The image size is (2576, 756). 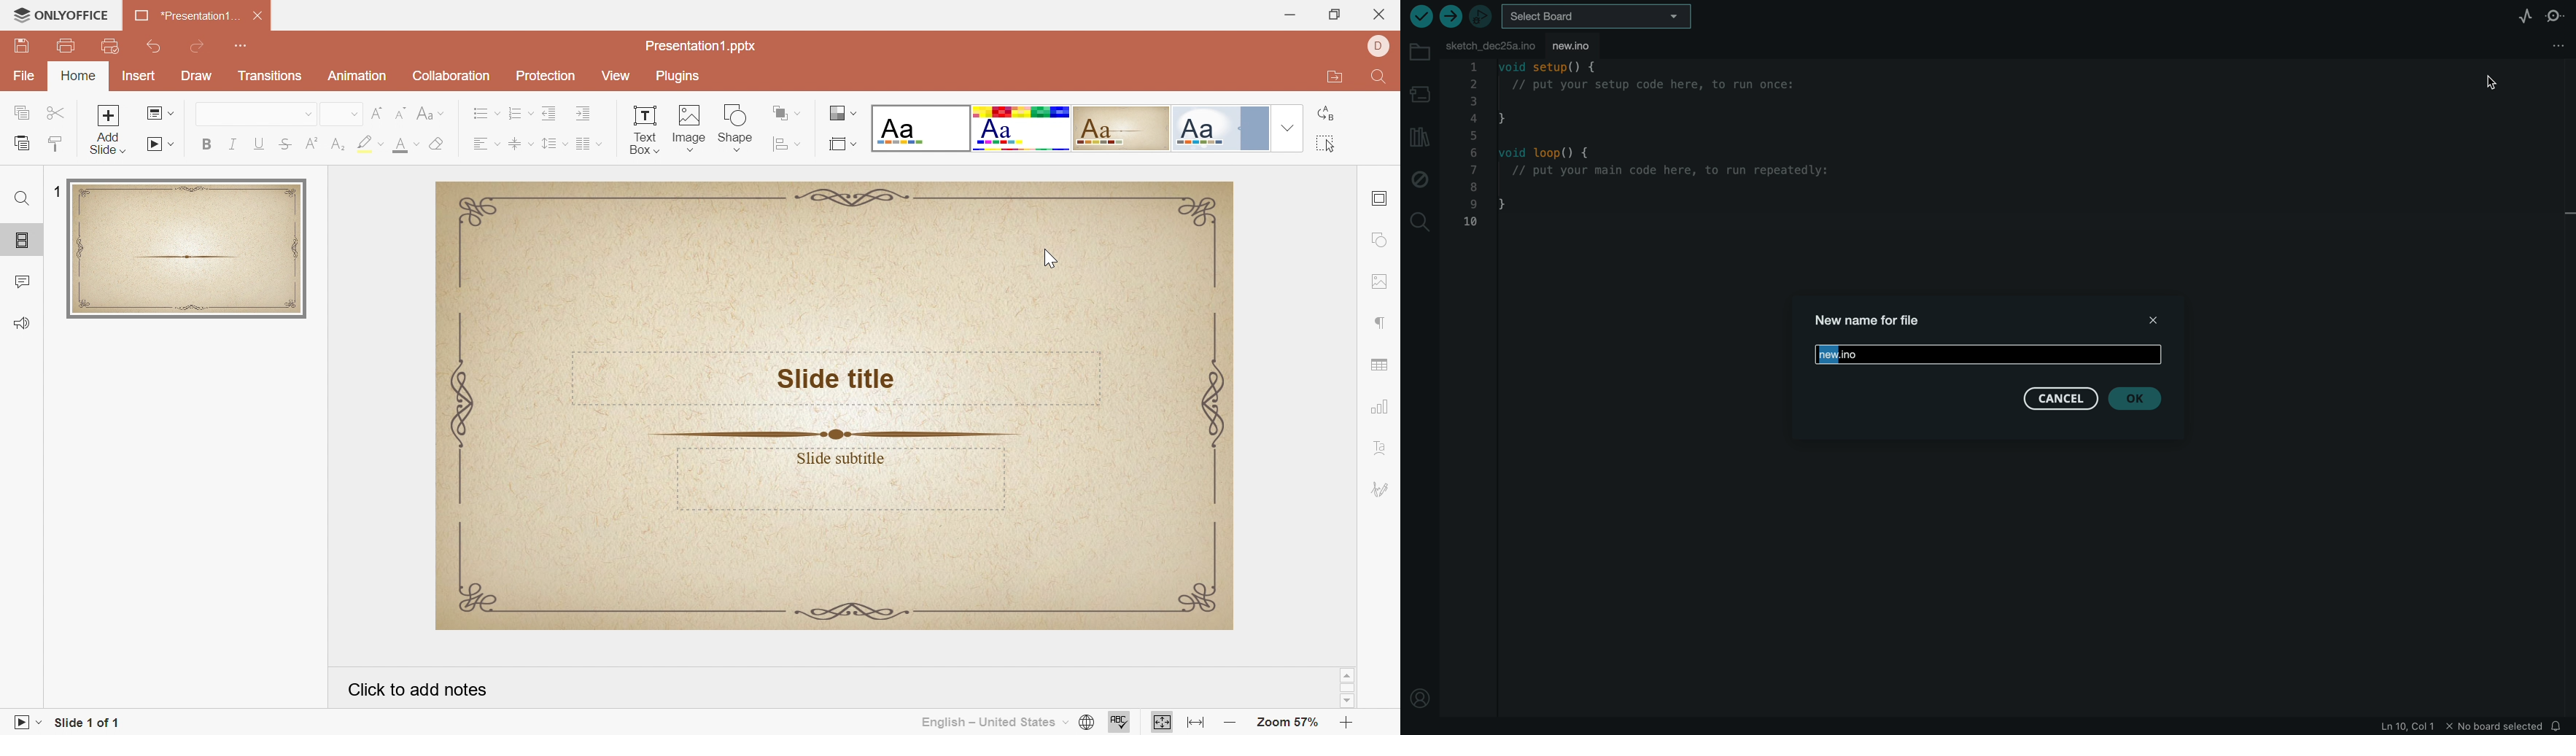 I want to click on Text Box, so click(x=645, y=128).